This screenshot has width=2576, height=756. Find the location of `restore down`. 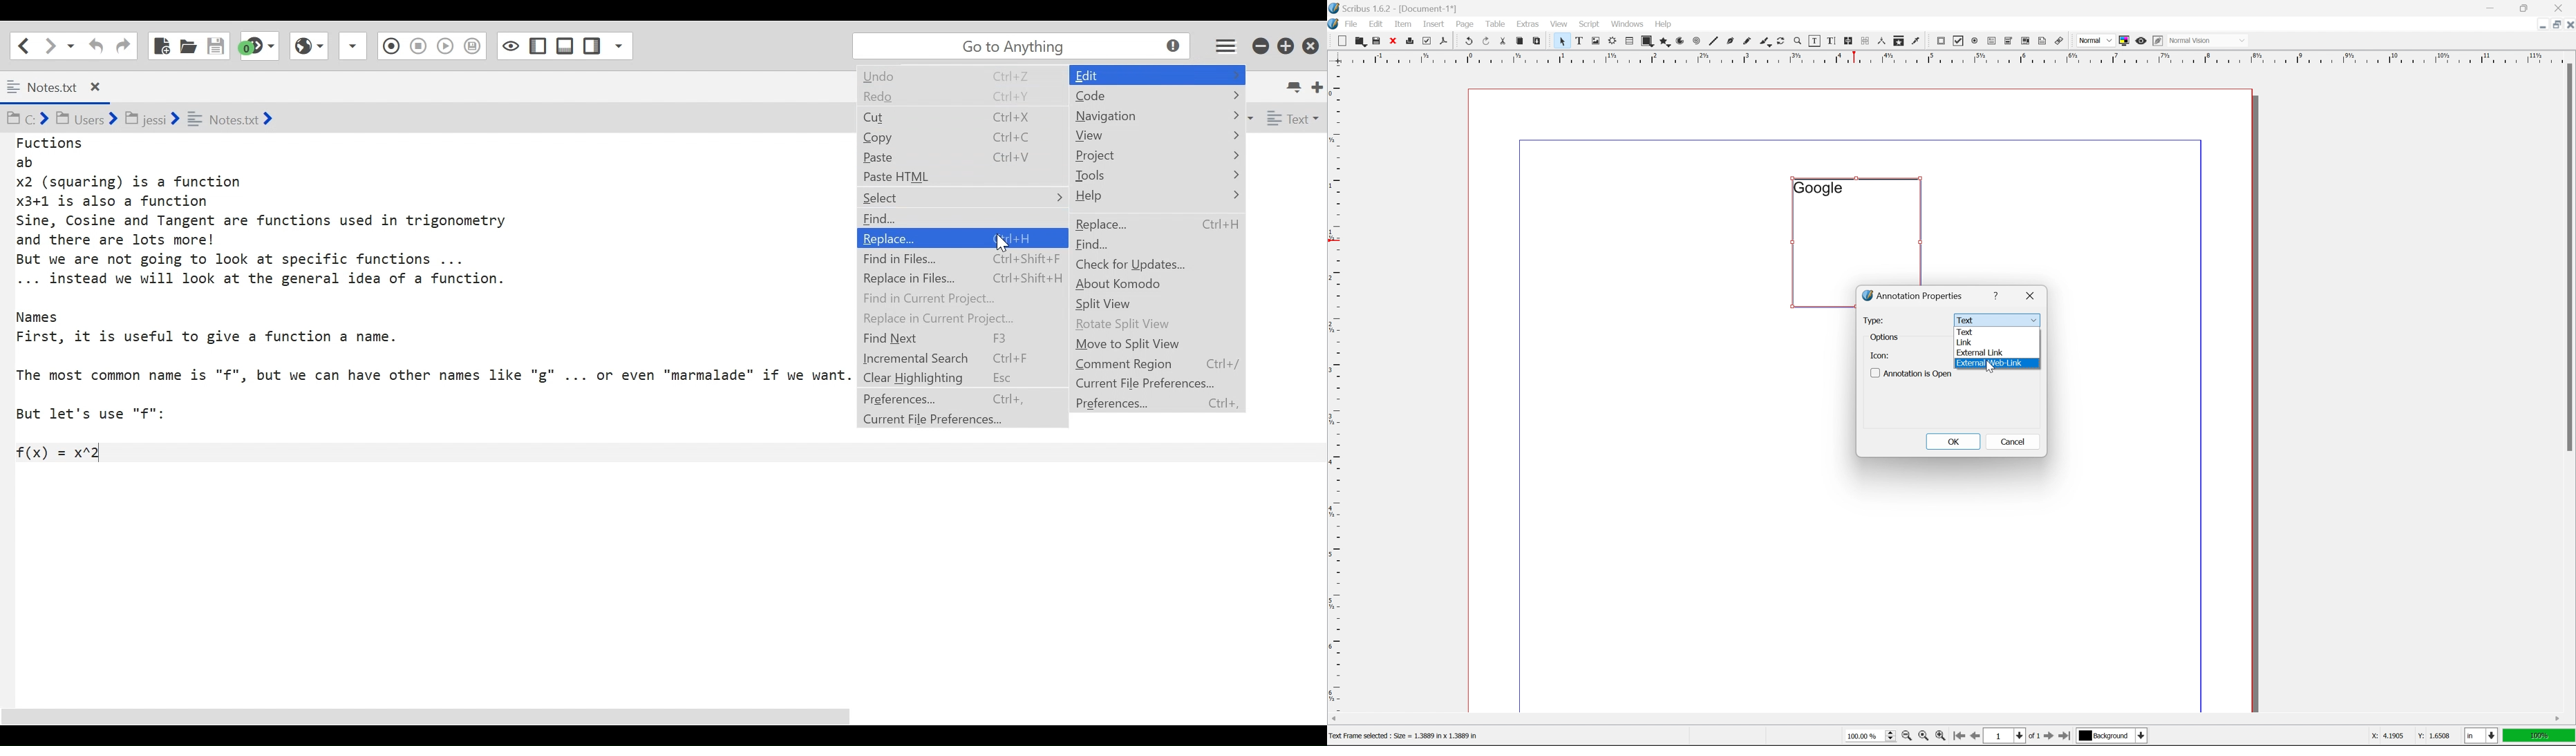

restore down is located at coordinates (2527, 7).